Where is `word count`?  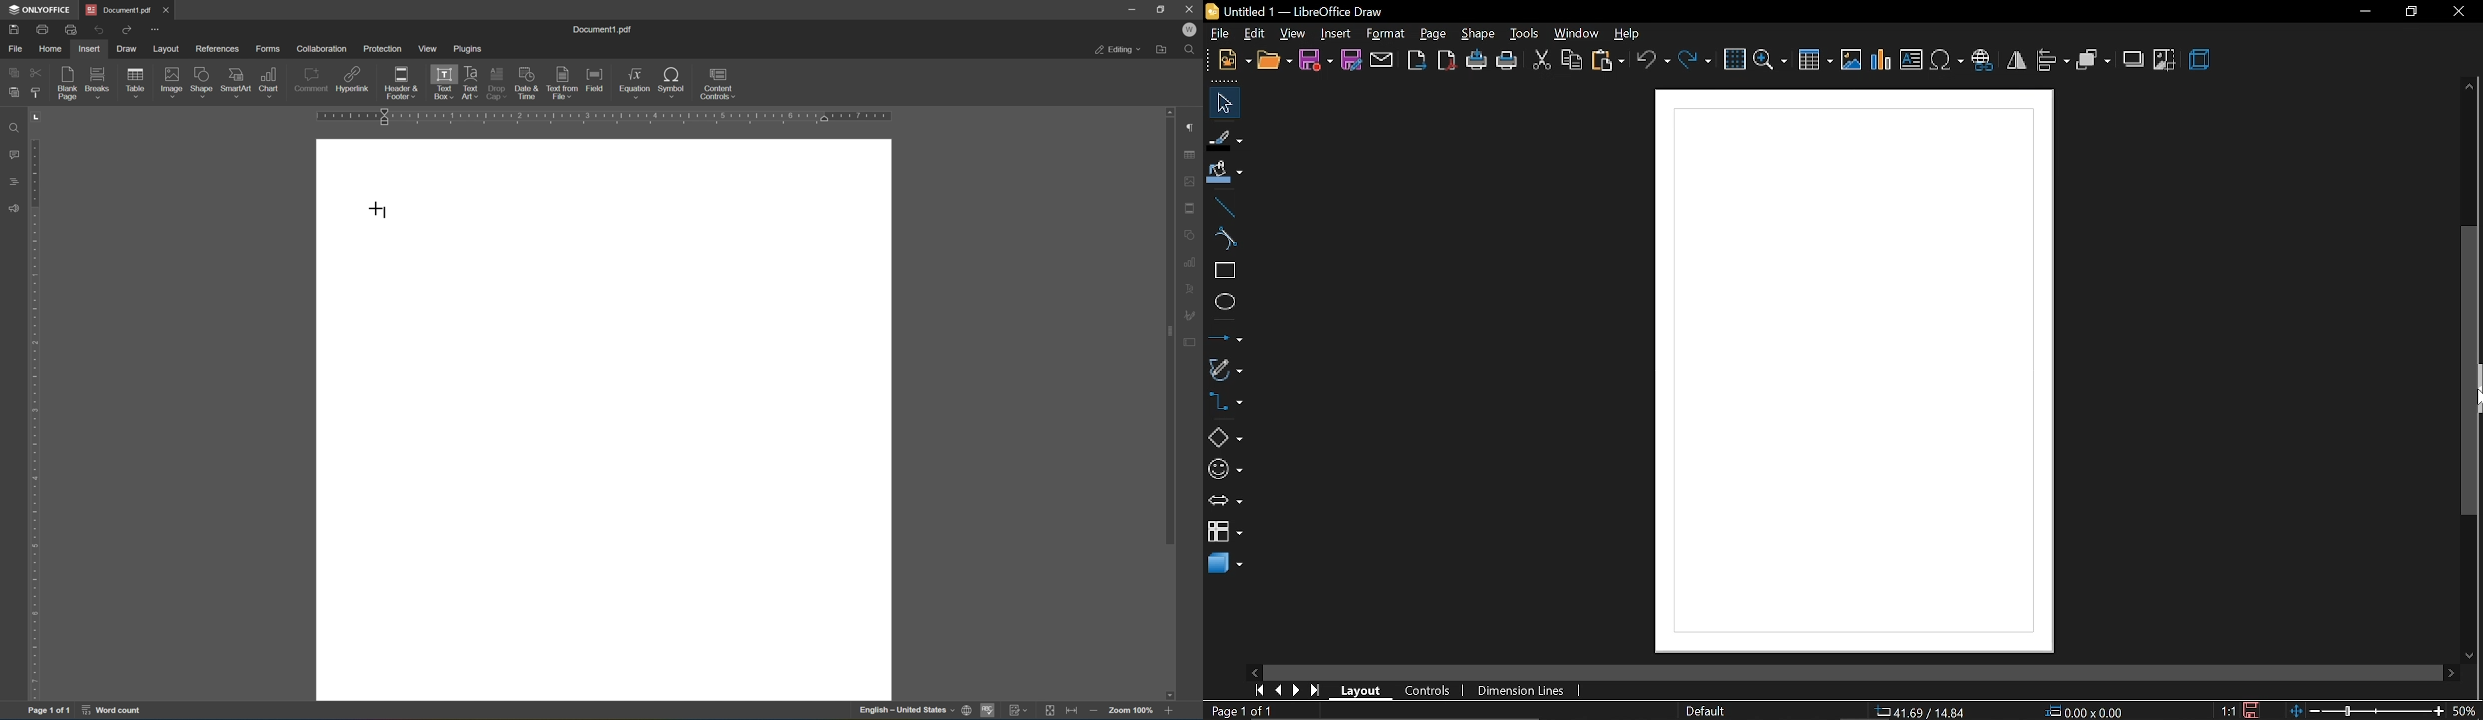 word count is located at coordinates (113, 711).